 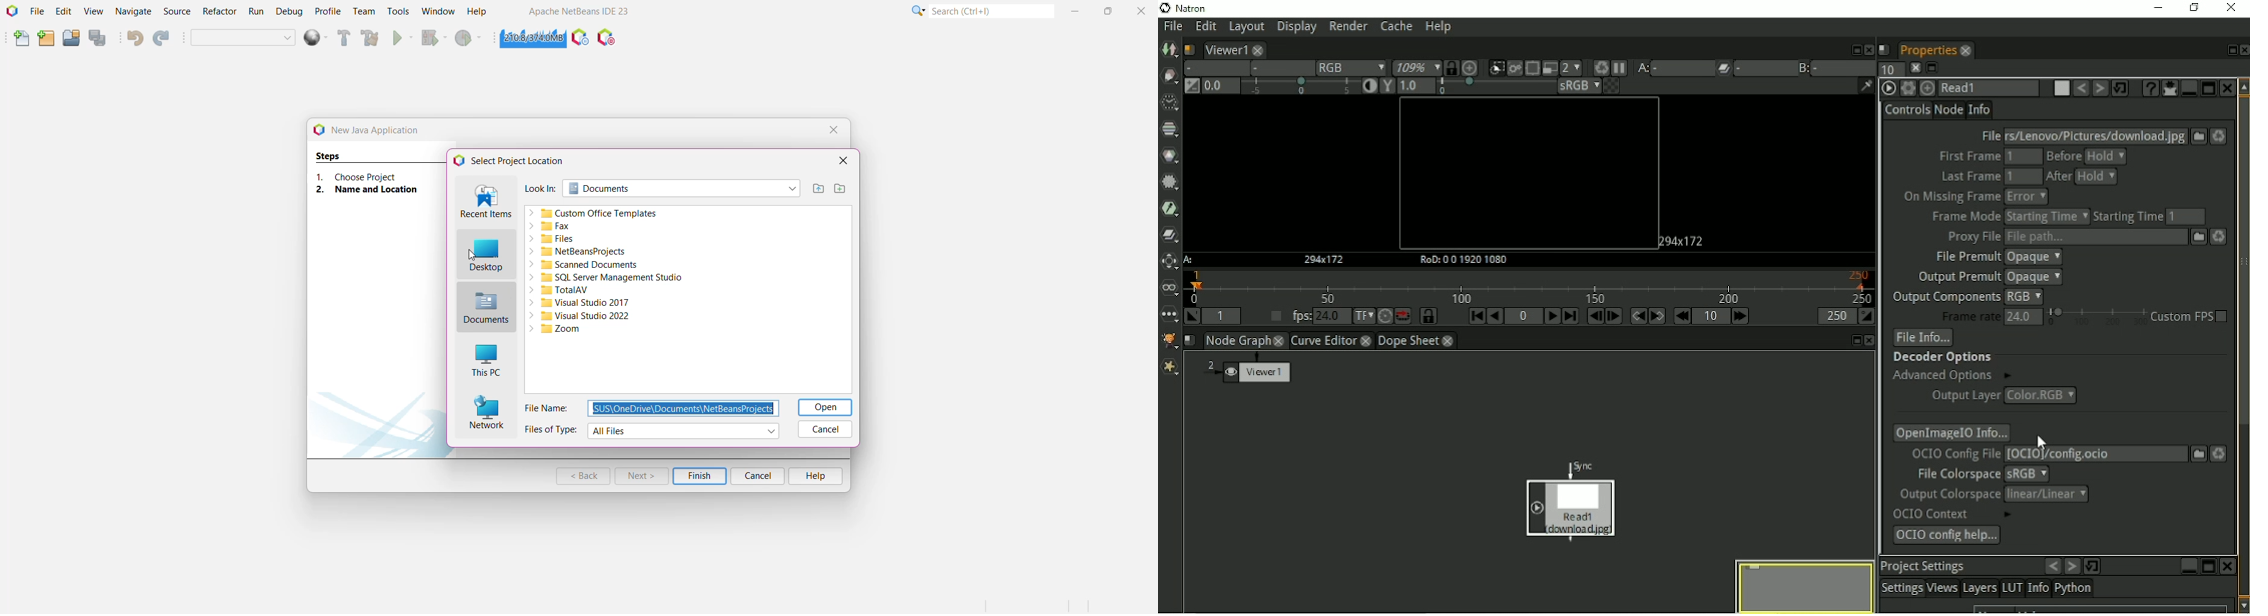 What do you see at coordinates (992, 13) in the screenshot?
I see `Search` at bounding box center [992, 13].